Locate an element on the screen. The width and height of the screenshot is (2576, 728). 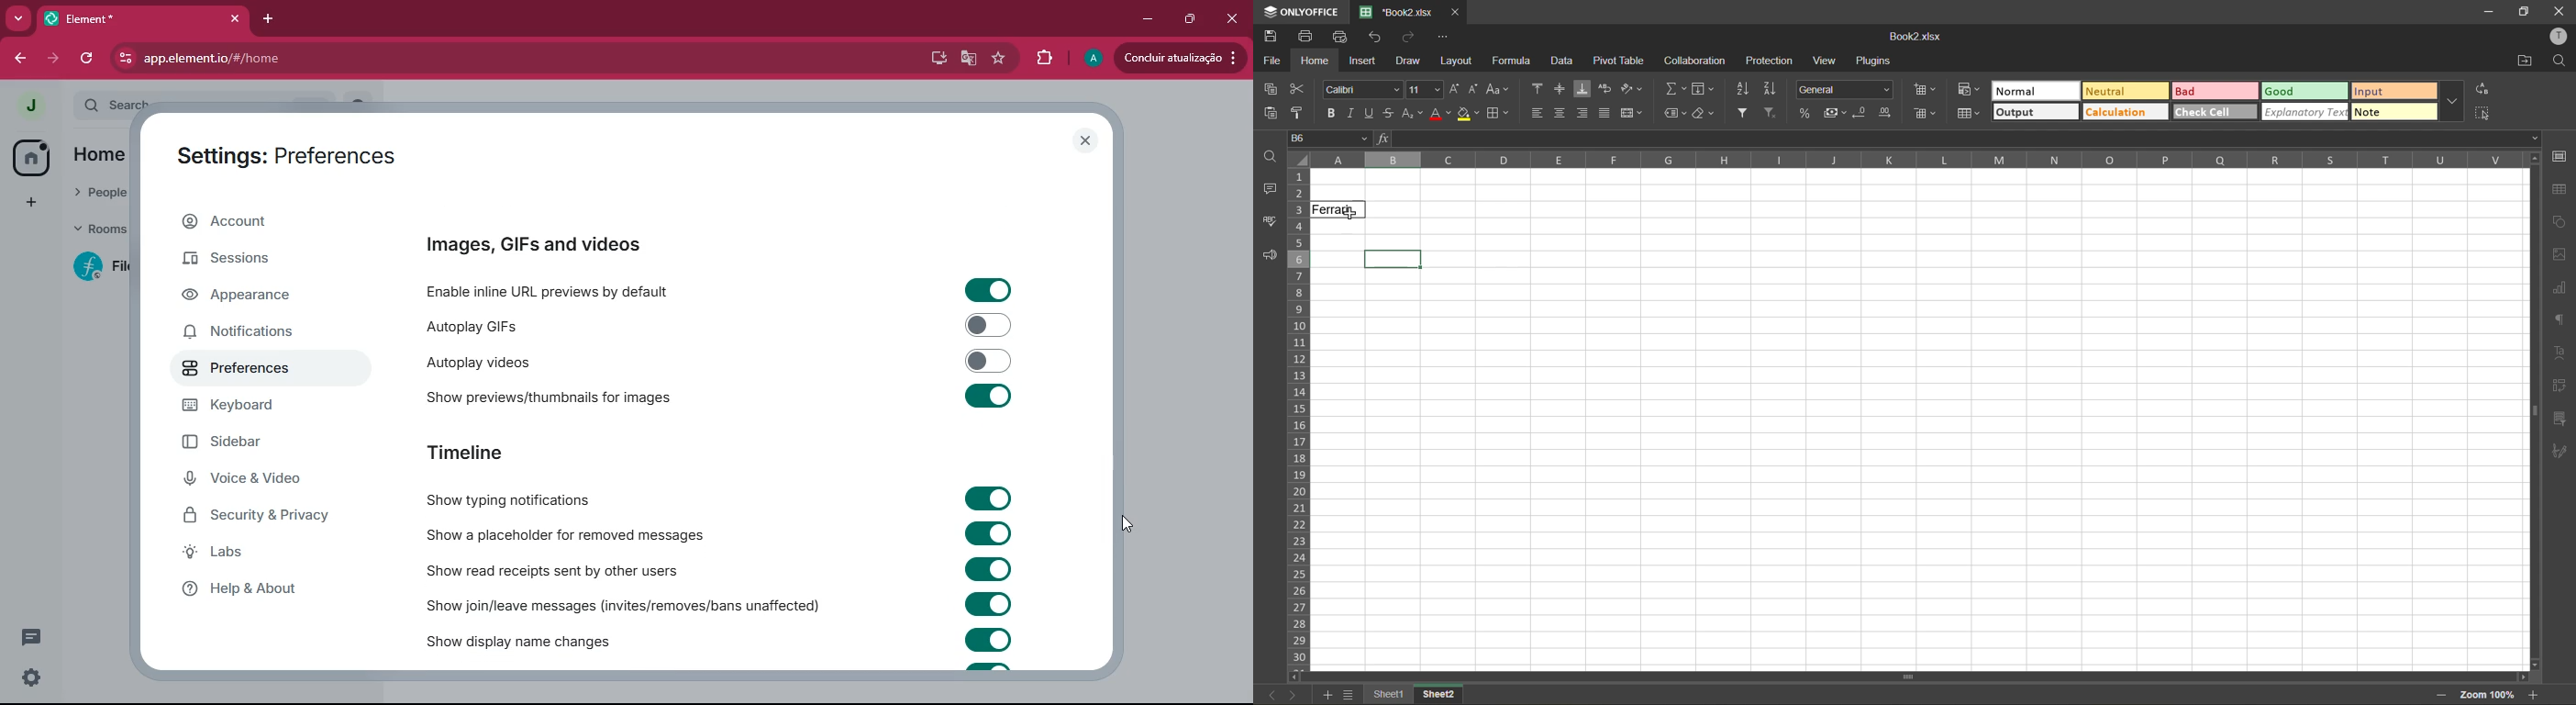
view is located at coordinates (1828, 61).